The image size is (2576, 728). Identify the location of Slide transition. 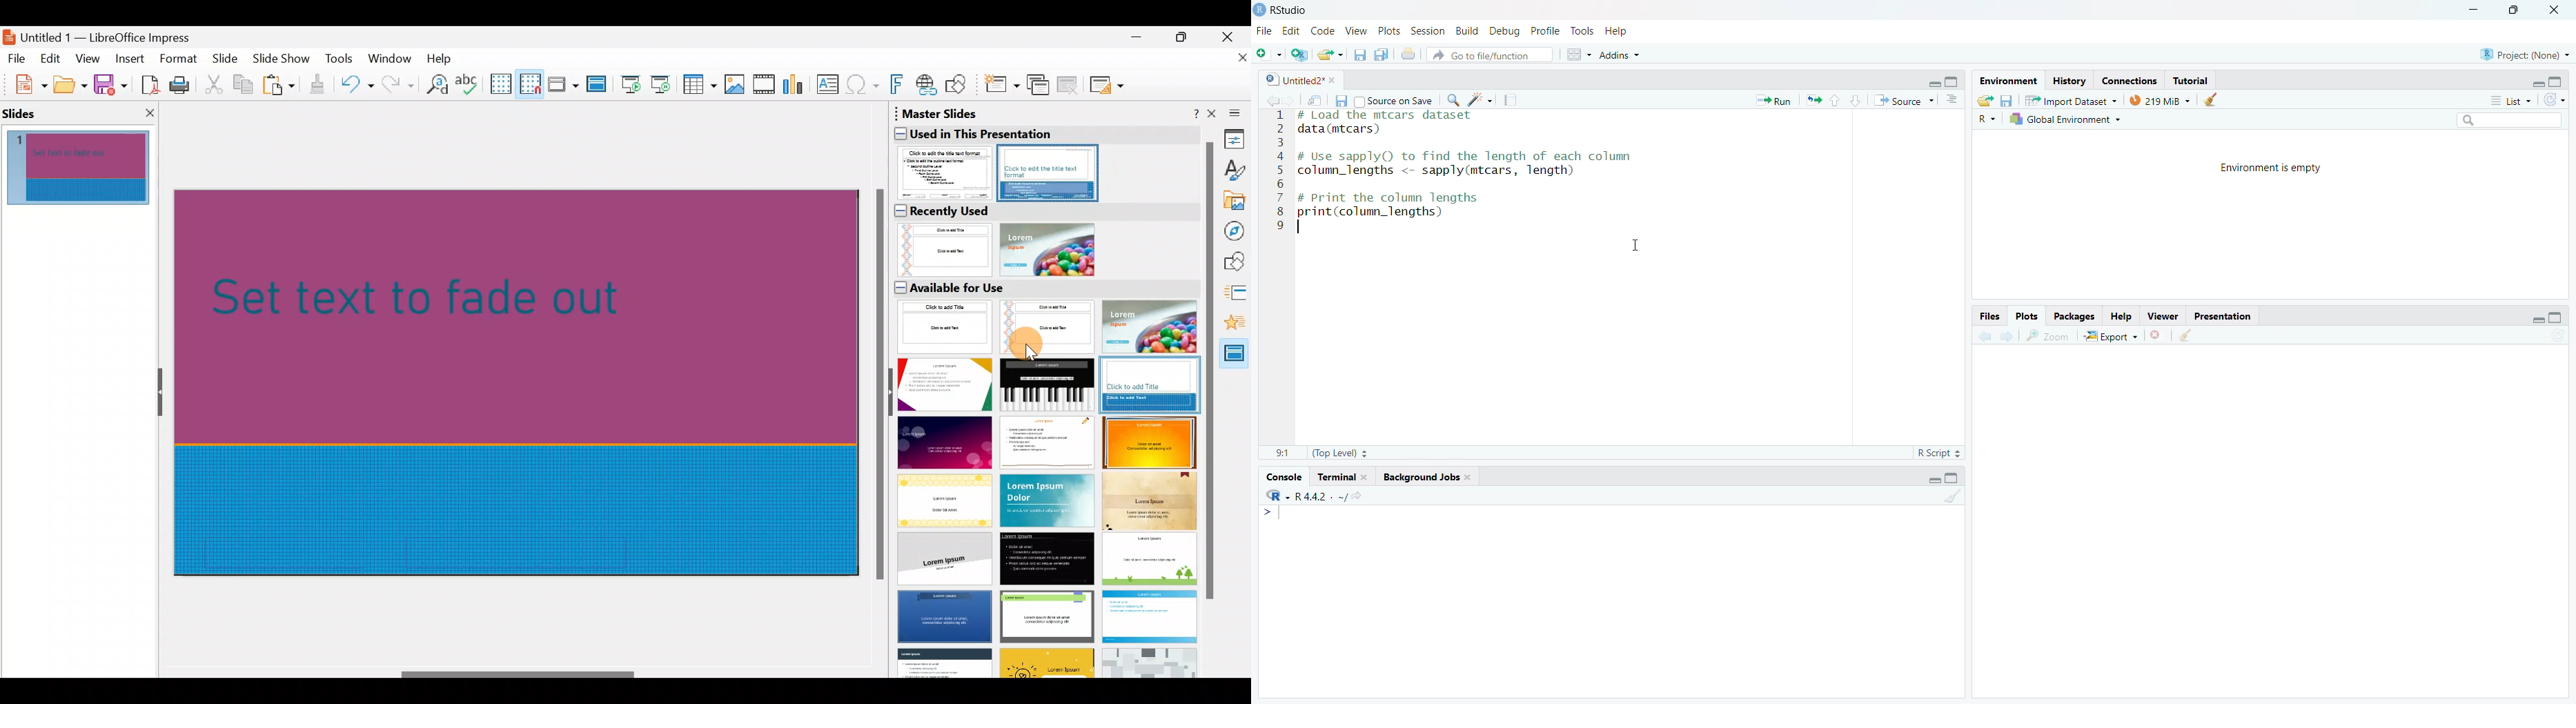
(1238, 295).